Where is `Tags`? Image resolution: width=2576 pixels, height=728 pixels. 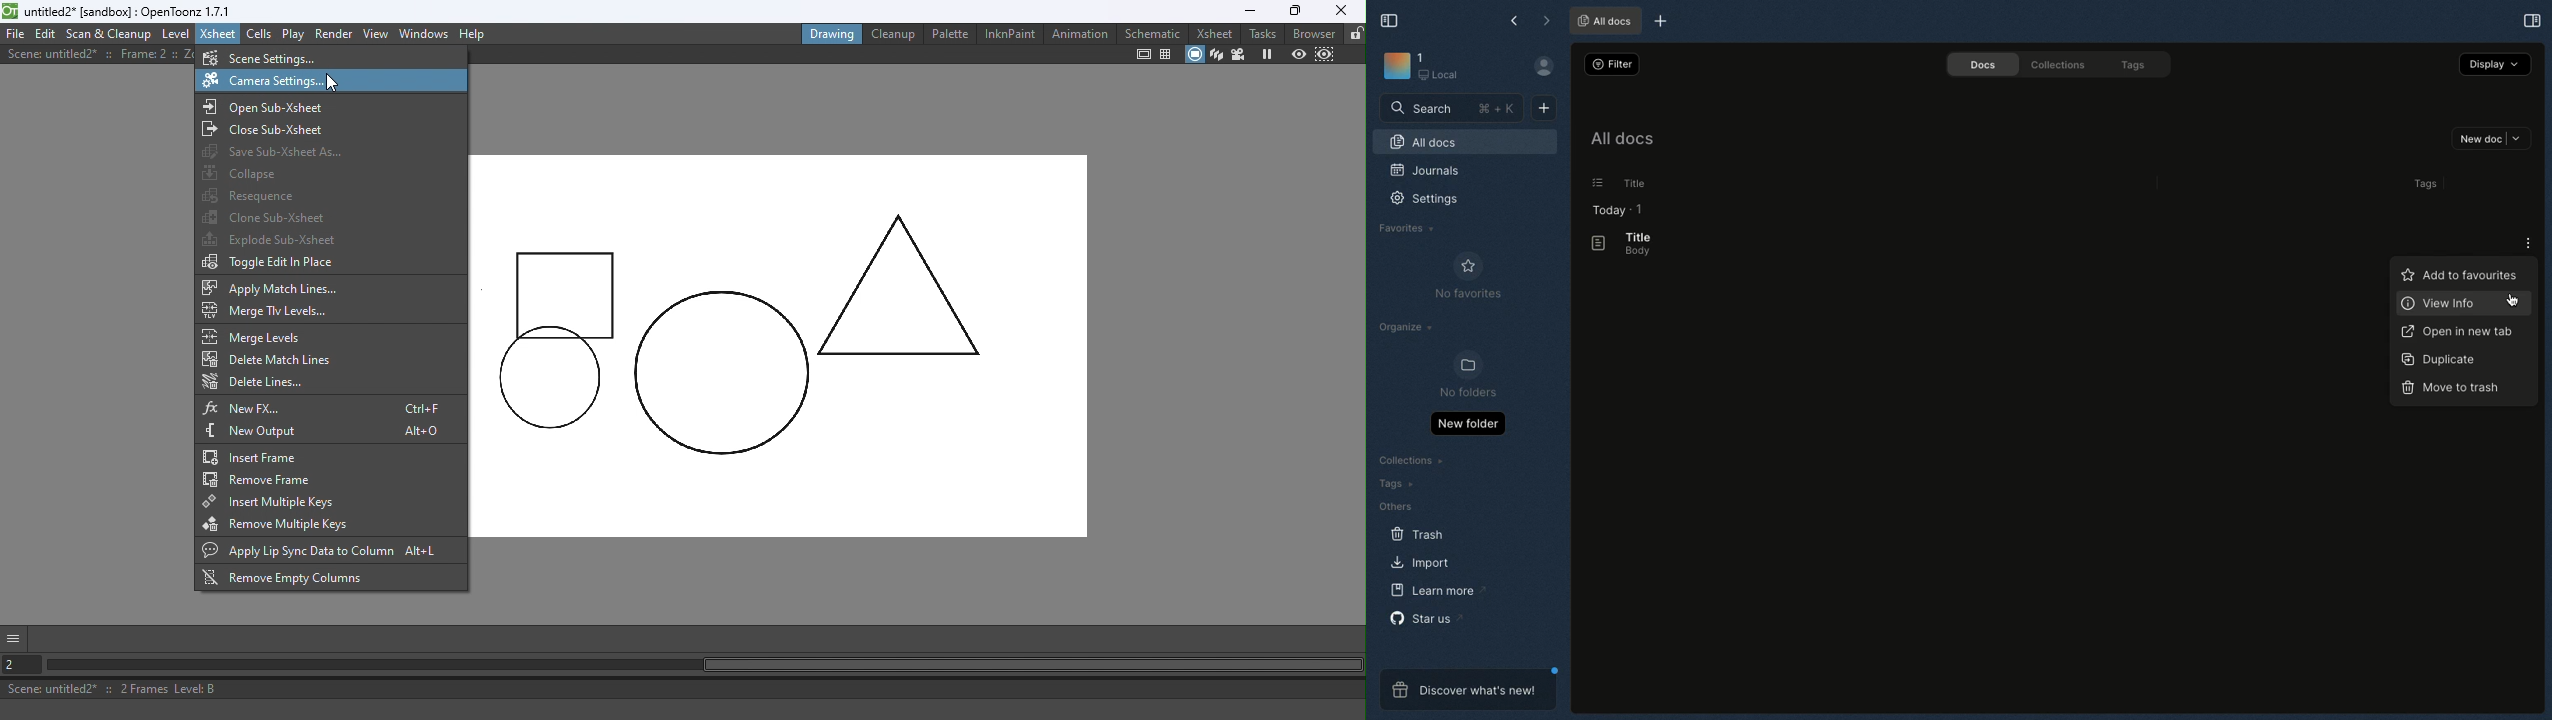 Tags is located at coordinates (2422, 184).